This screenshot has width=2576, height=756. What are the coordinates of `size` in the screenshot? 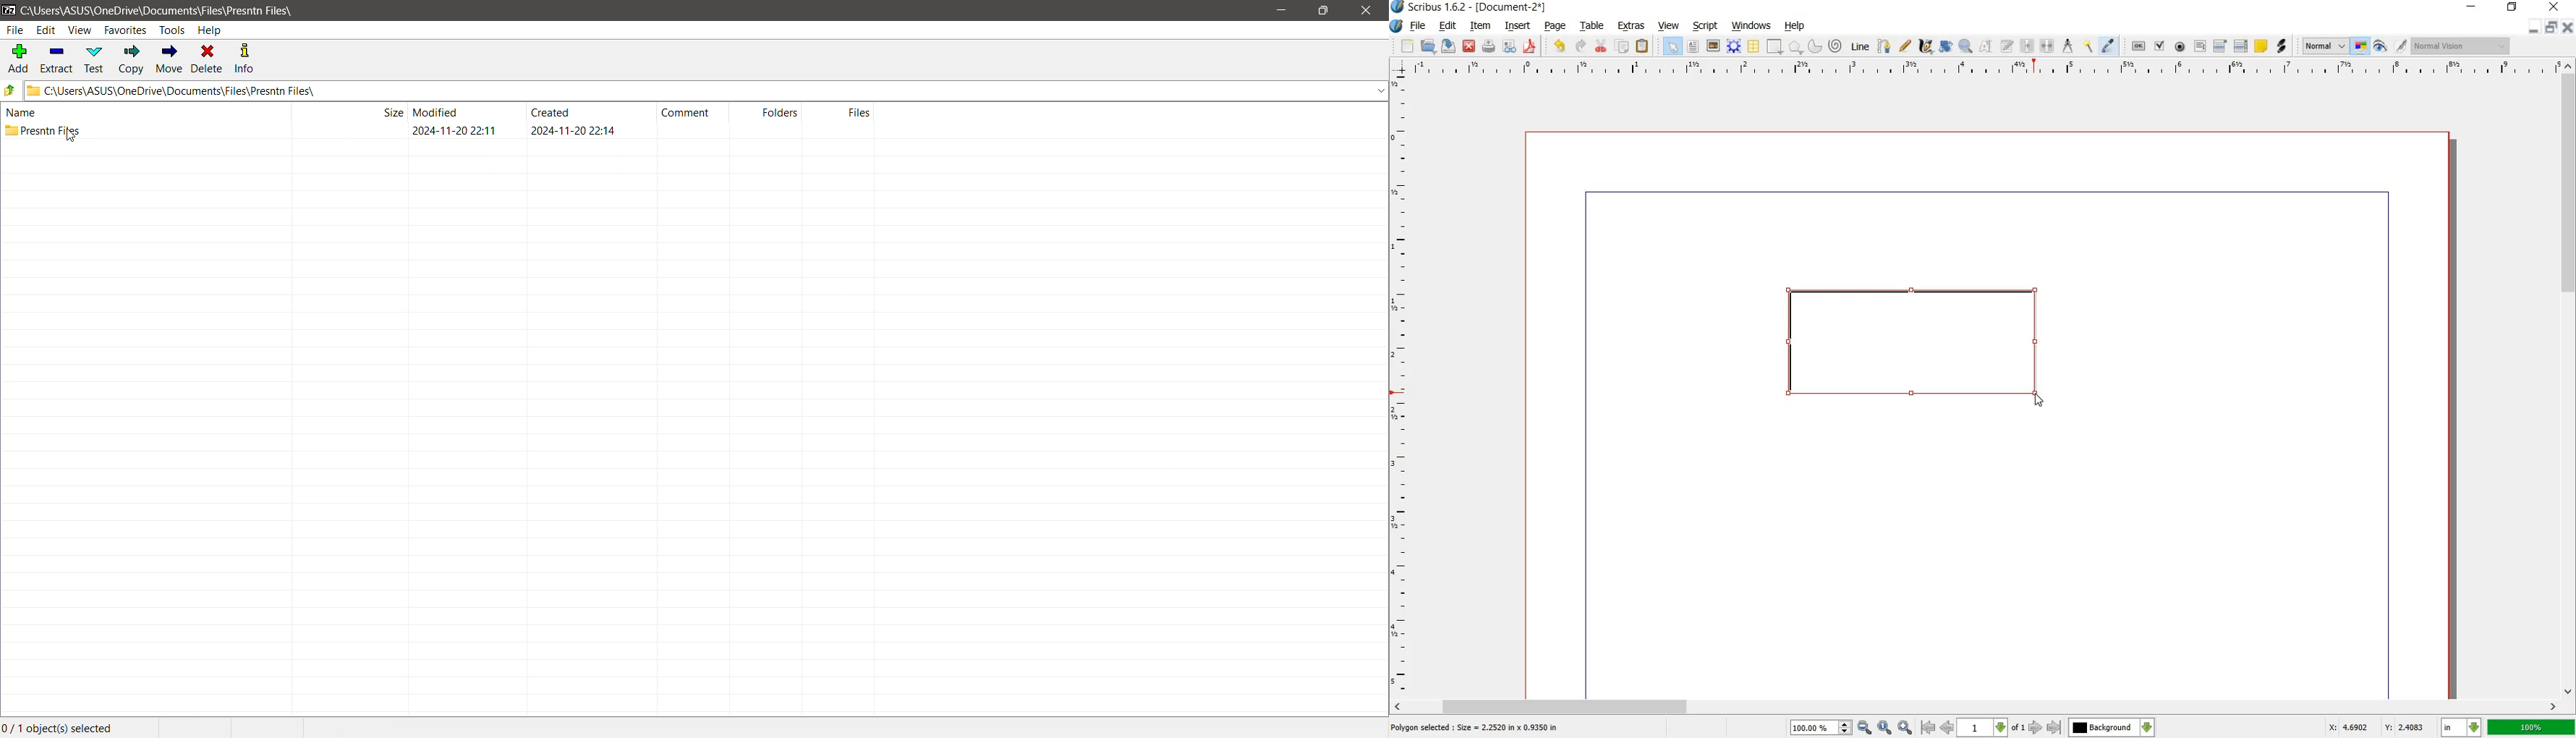 It's located at (391, 111).